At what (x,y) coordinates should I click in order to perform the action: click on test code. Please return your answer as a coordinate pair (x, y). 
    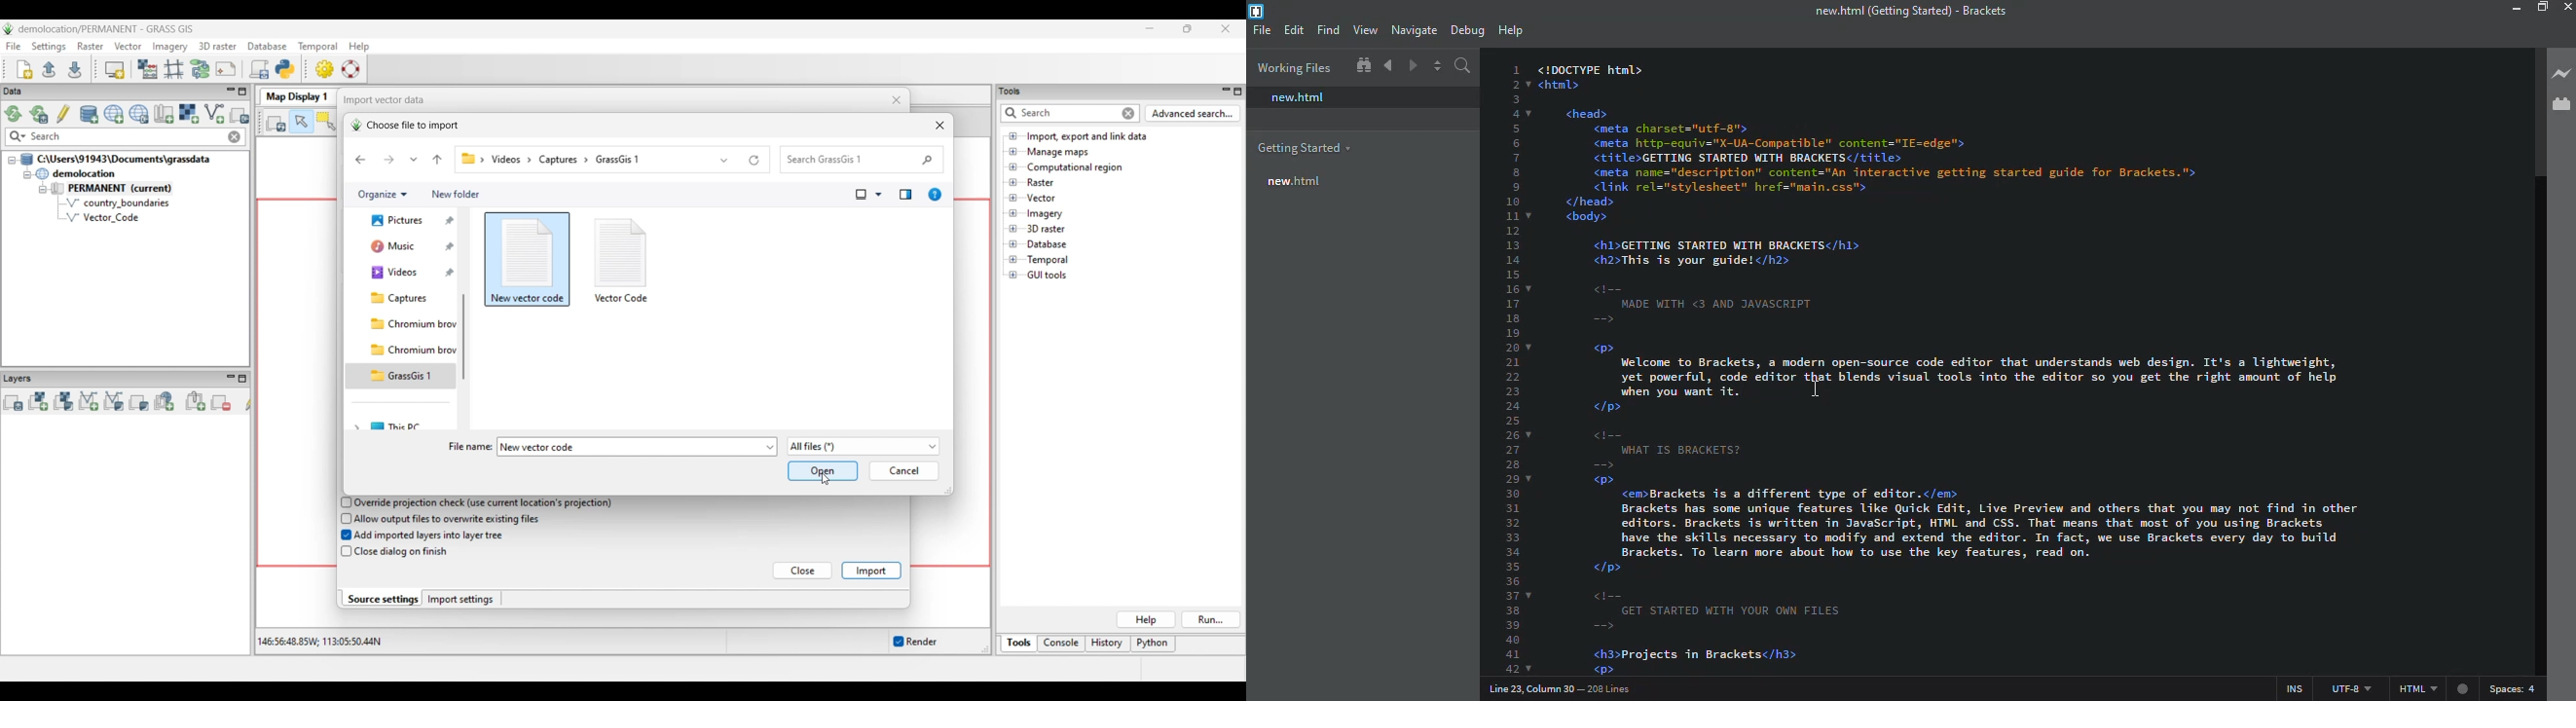
    Looking at the image, I should click on (1938, 171).